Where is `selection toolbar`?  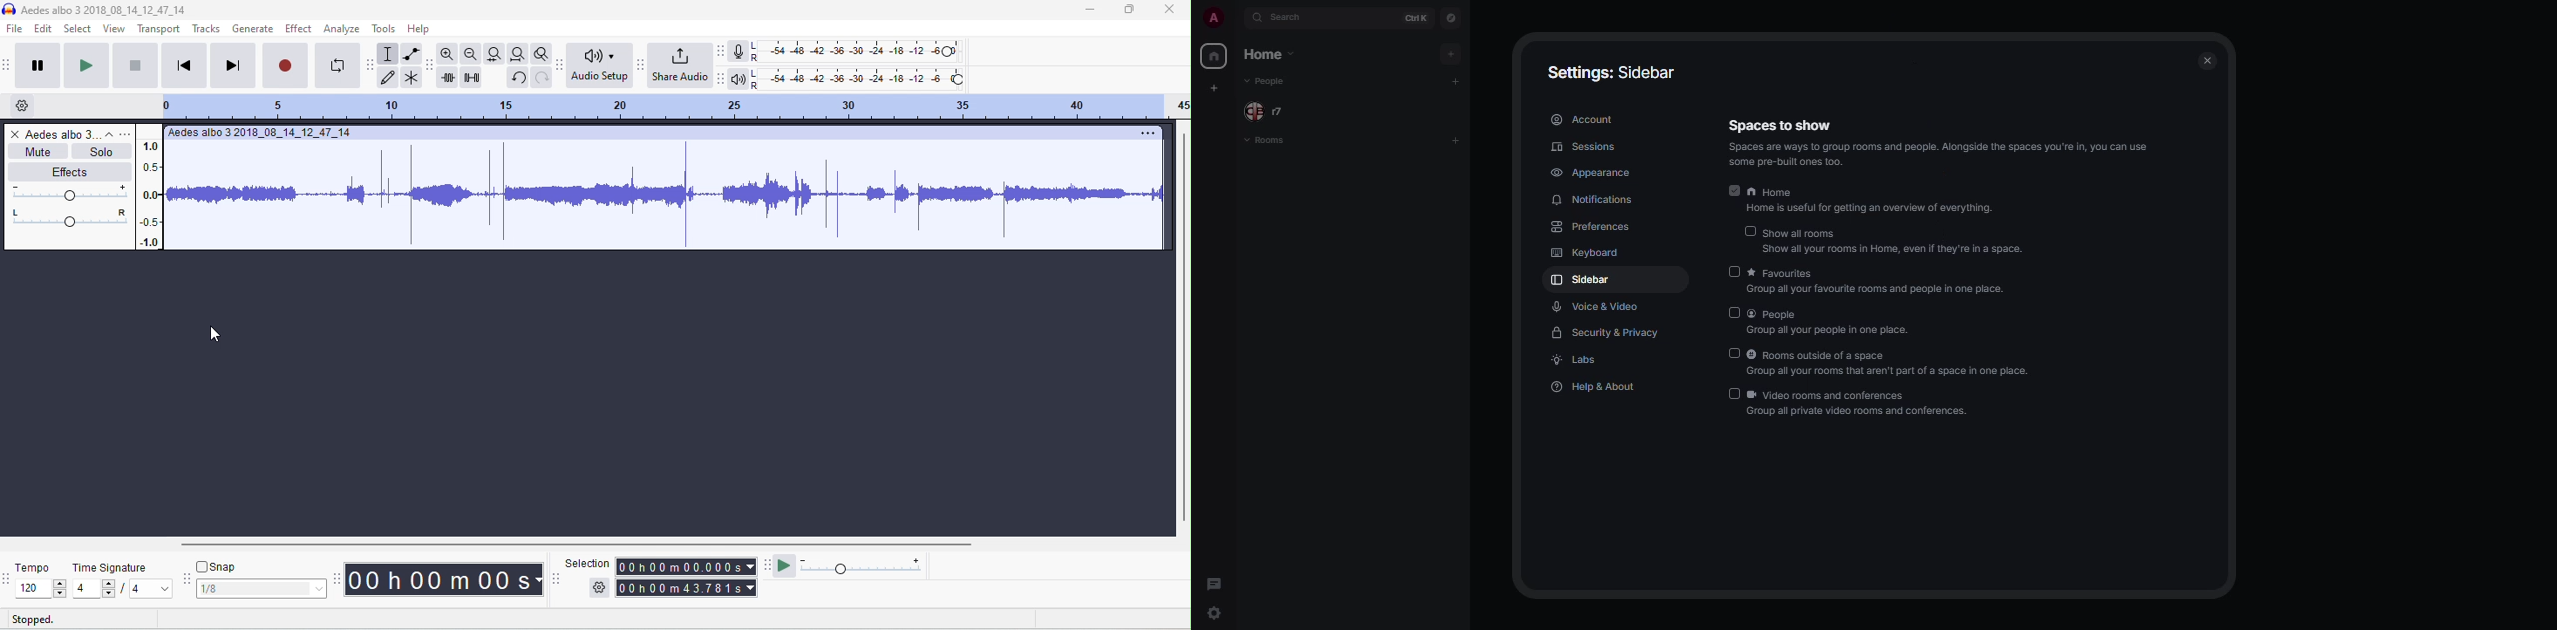
selection toolbar is located at coordinates (558, 580).